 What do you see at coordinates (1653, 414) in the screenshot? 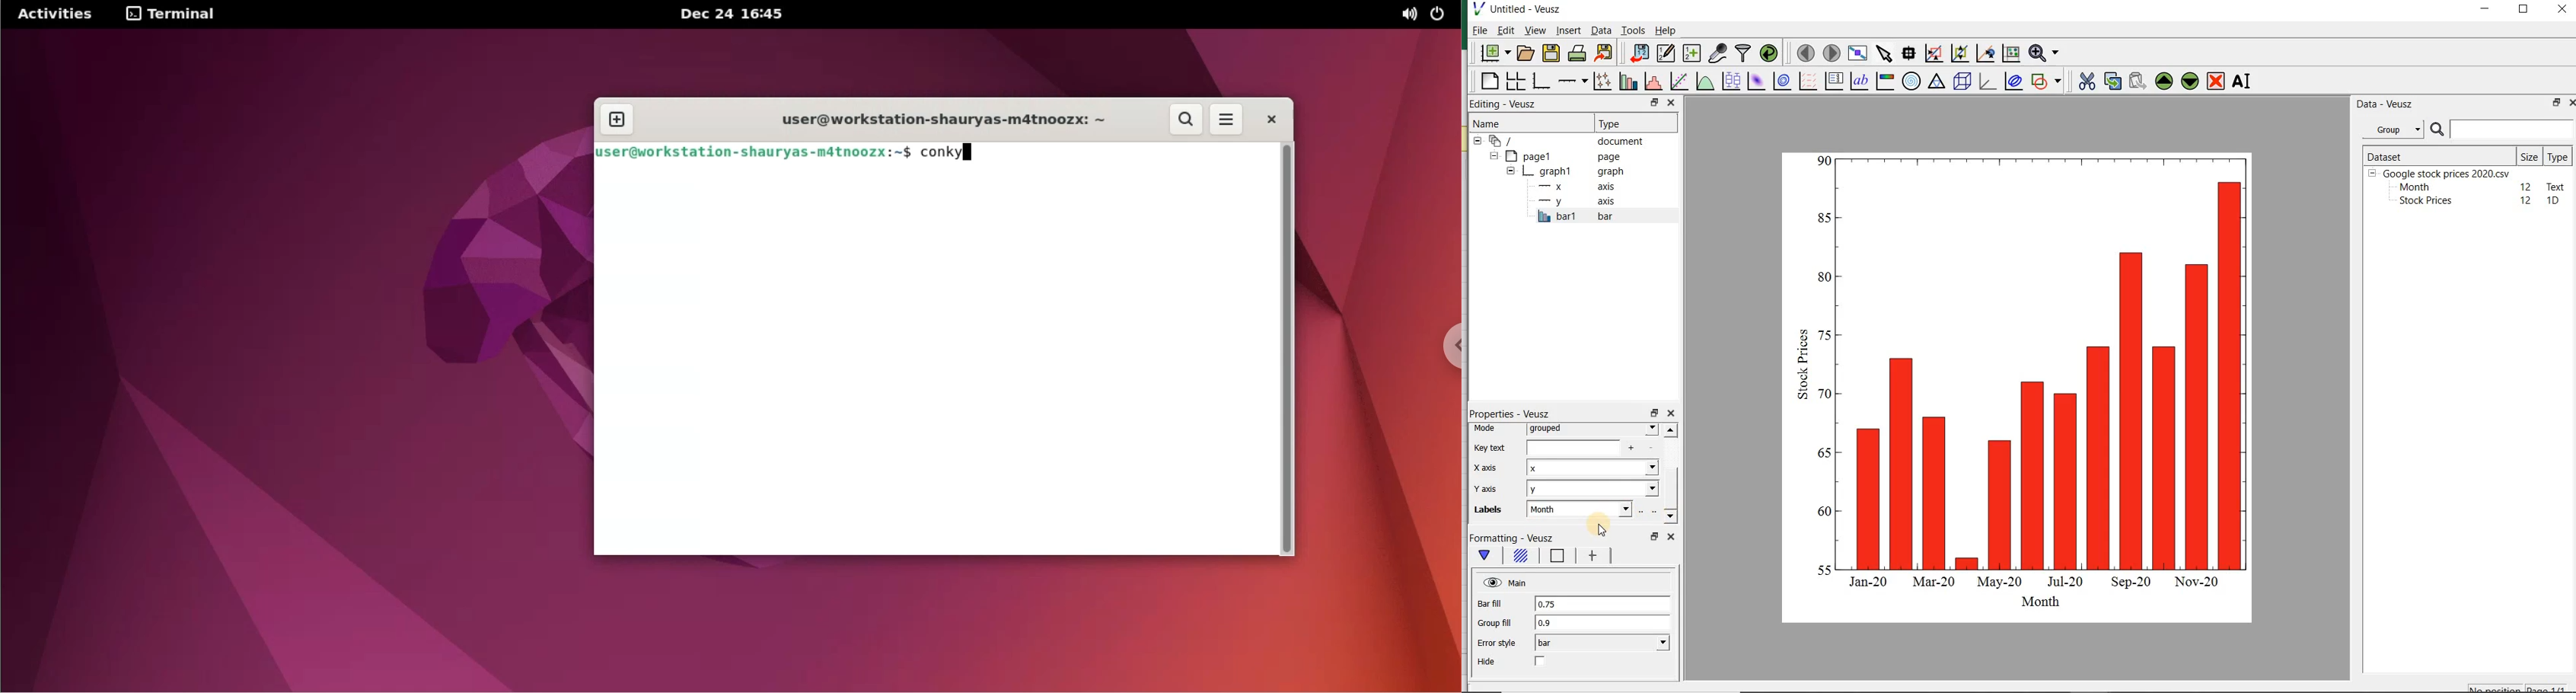
I see `restore` at bounding box center [1653, 414].